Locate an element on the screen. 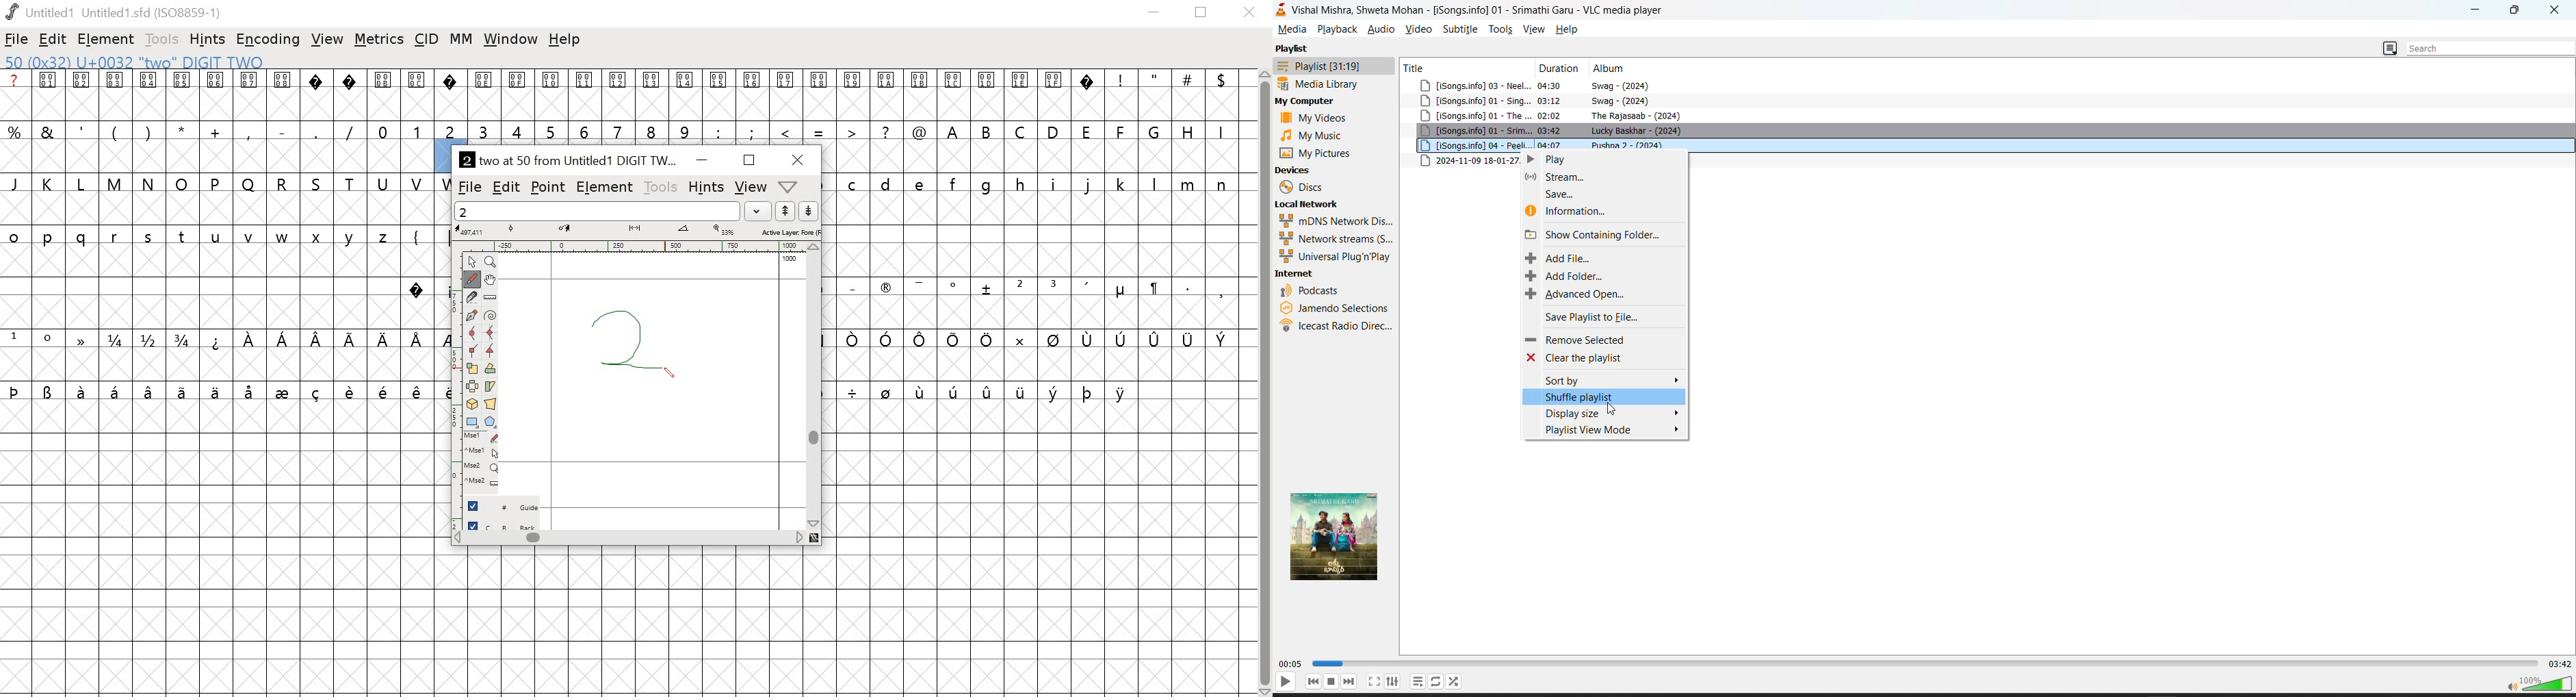 Image resolution: width=2576 pixels, height=700 pixels. close is located at coordinates (798, 160).